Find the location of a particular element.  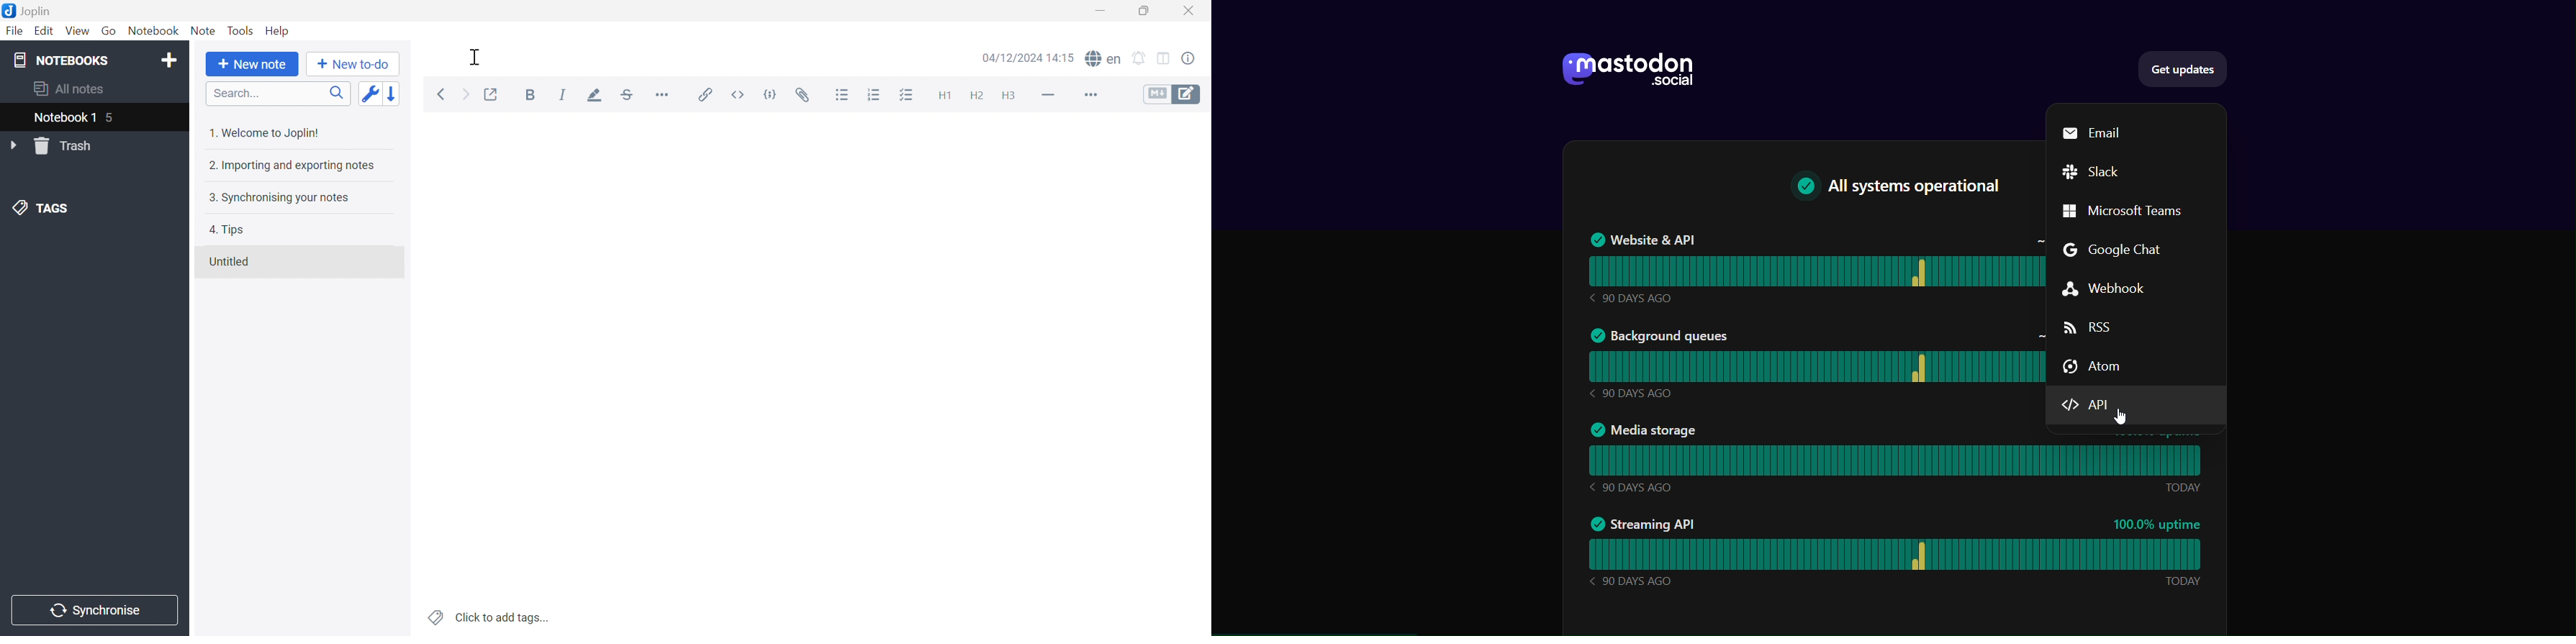

Attach file is located at coordinates (803, 95).